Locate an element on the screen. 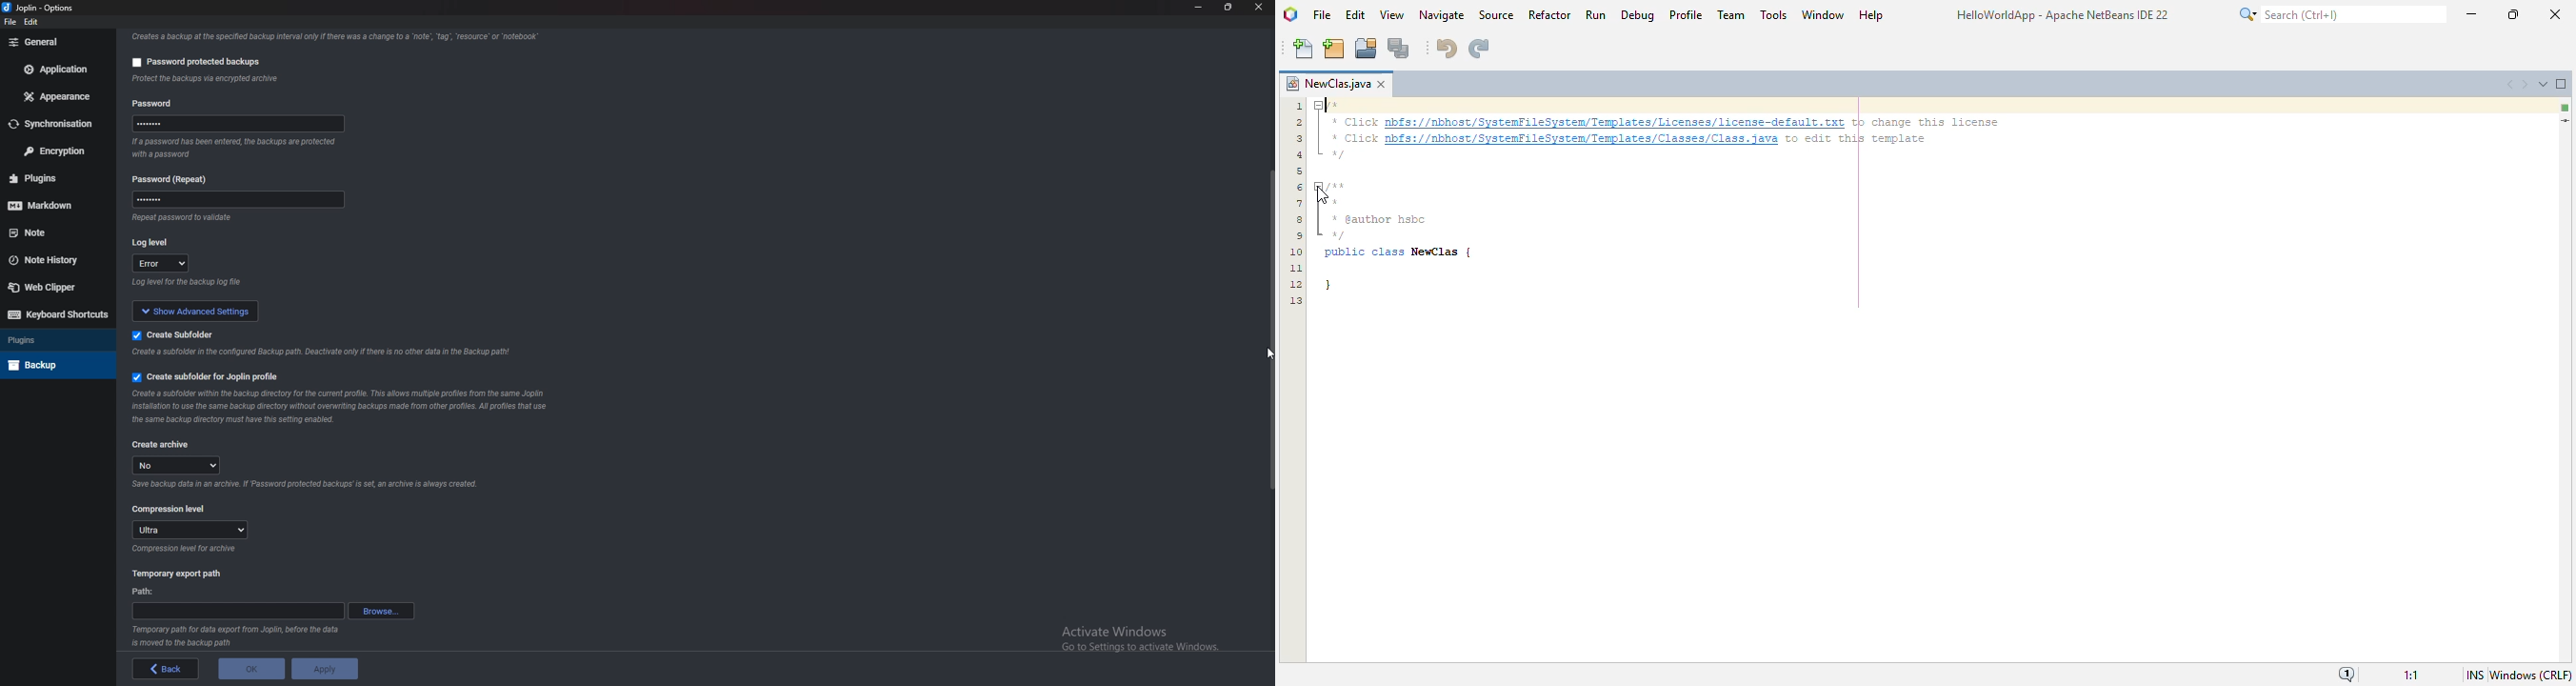 This screenshot has height=700, width=2576. Keyboard shortcuts is located at coordinates (55, 315).